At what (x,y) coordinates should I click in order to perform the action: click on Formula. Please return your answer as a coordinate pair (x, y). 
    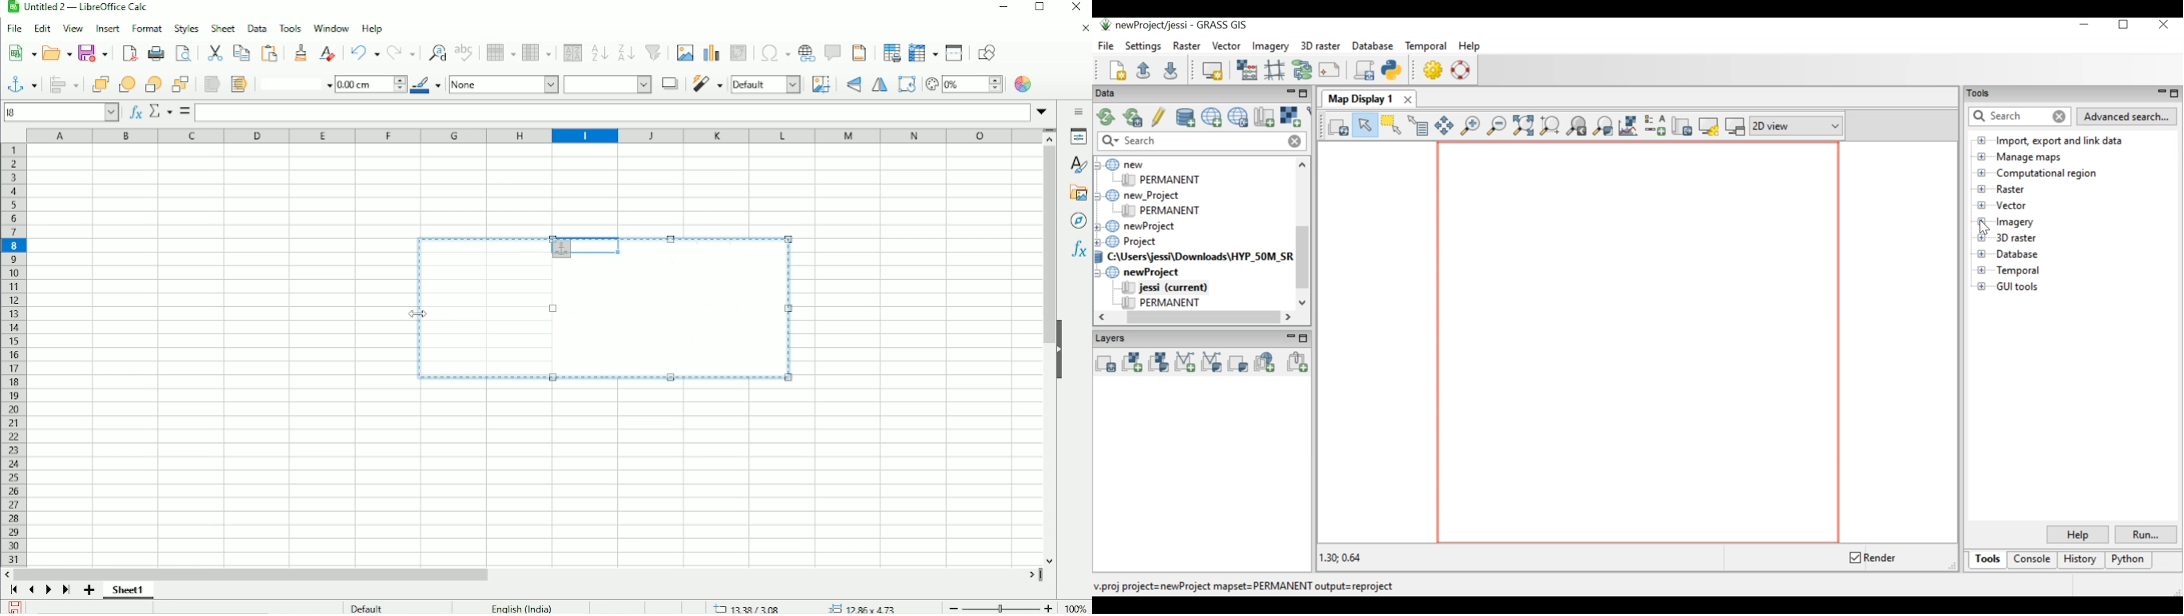
    Looking at the image, I should click on (185, 112).